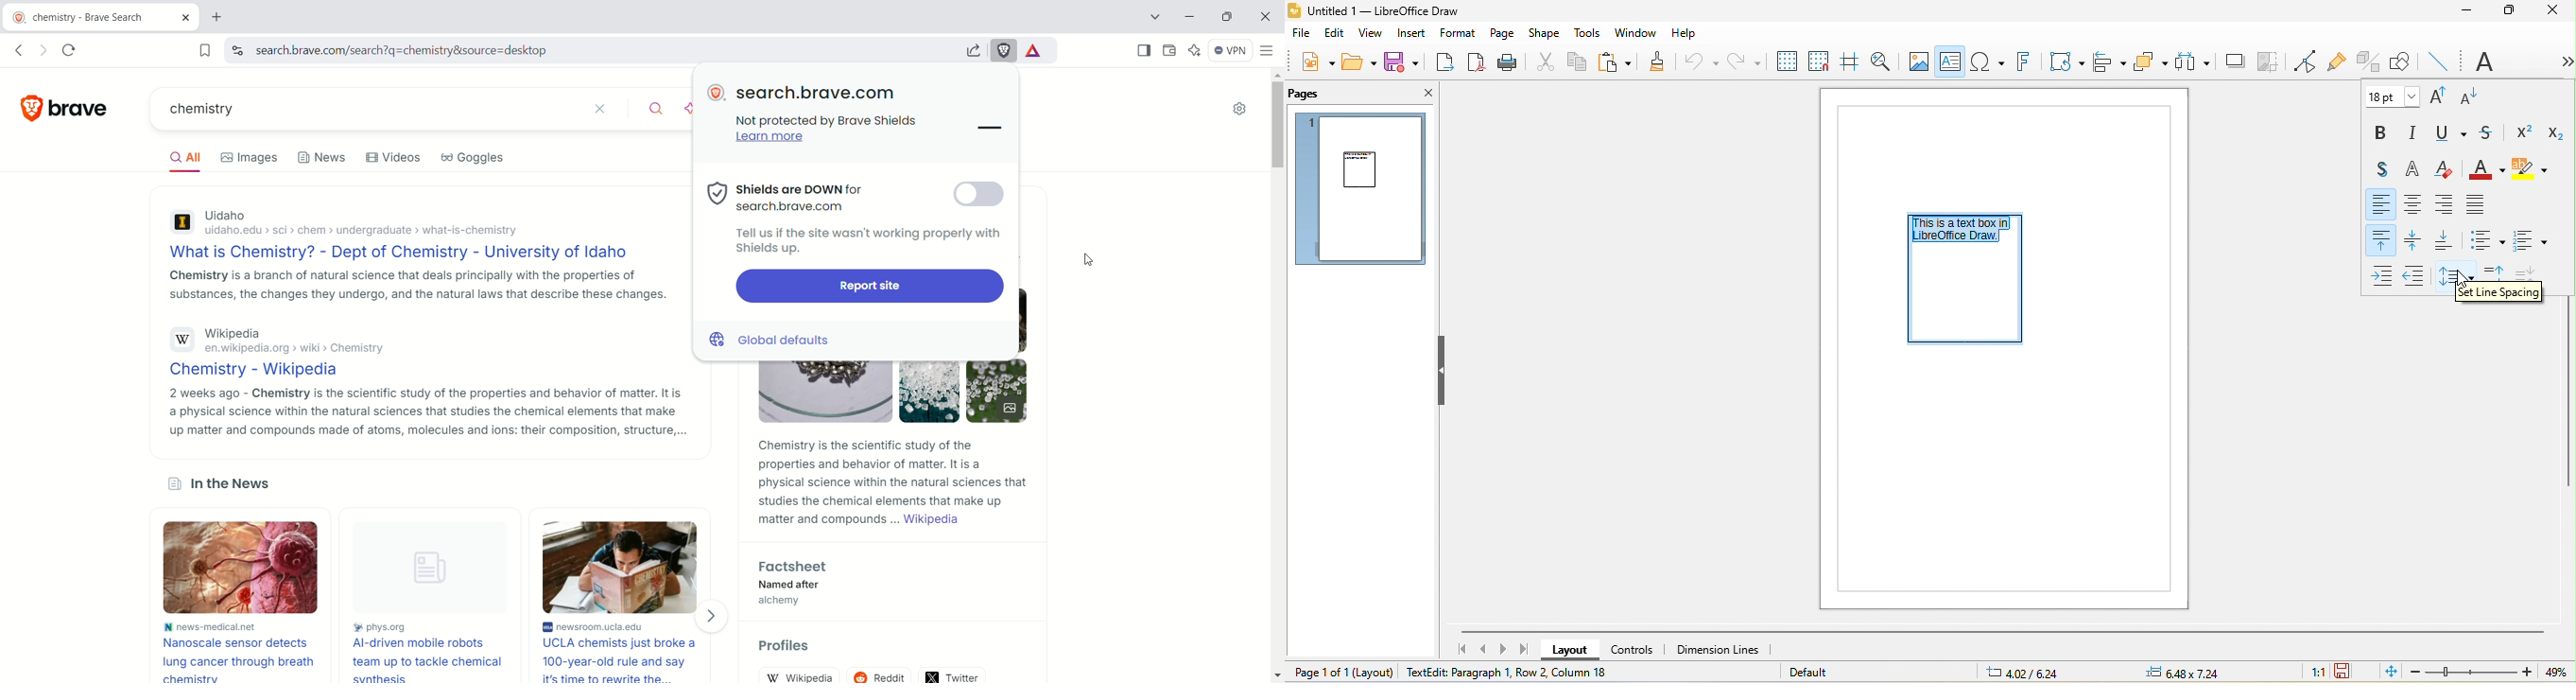 This screenshot has width=2576, height=700. Describe the element at coordinates (2415, 203) in the screenshot. I see `align center` at that location.